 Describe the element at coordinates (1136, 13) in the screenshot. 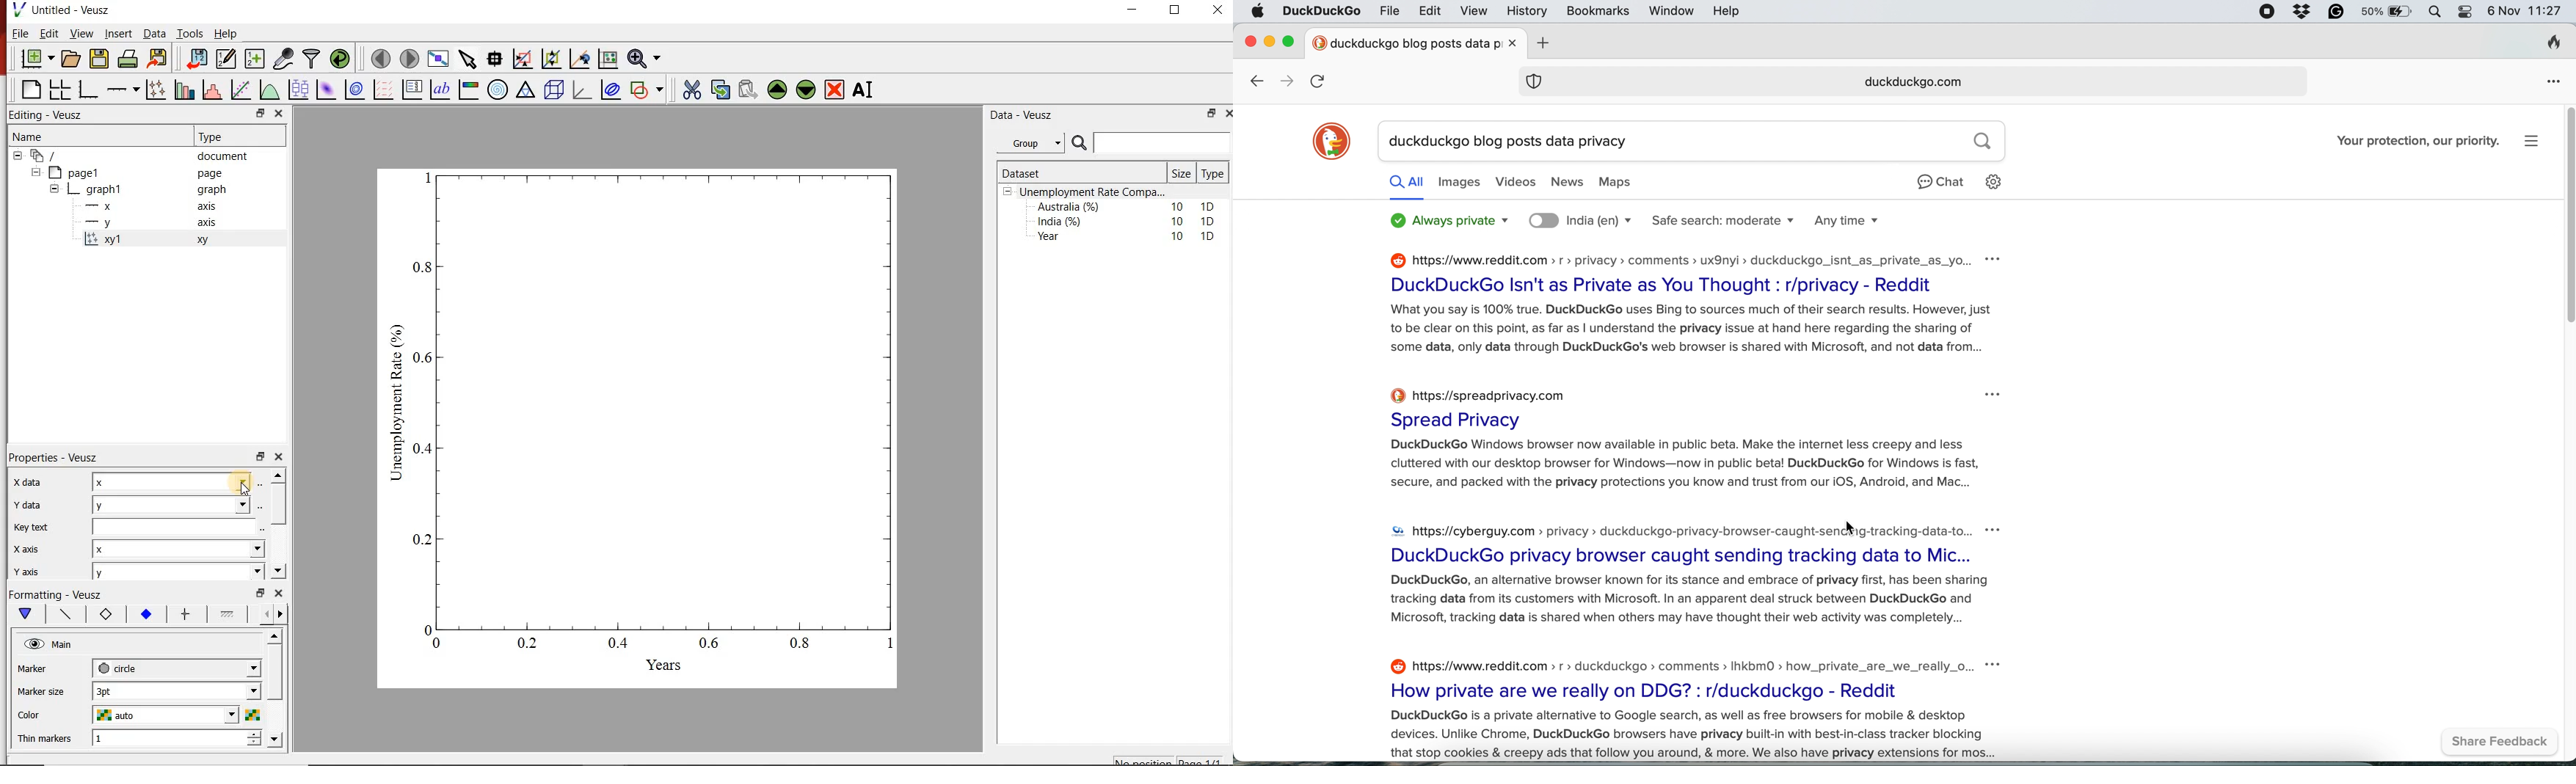

I see `minimise` at that location.